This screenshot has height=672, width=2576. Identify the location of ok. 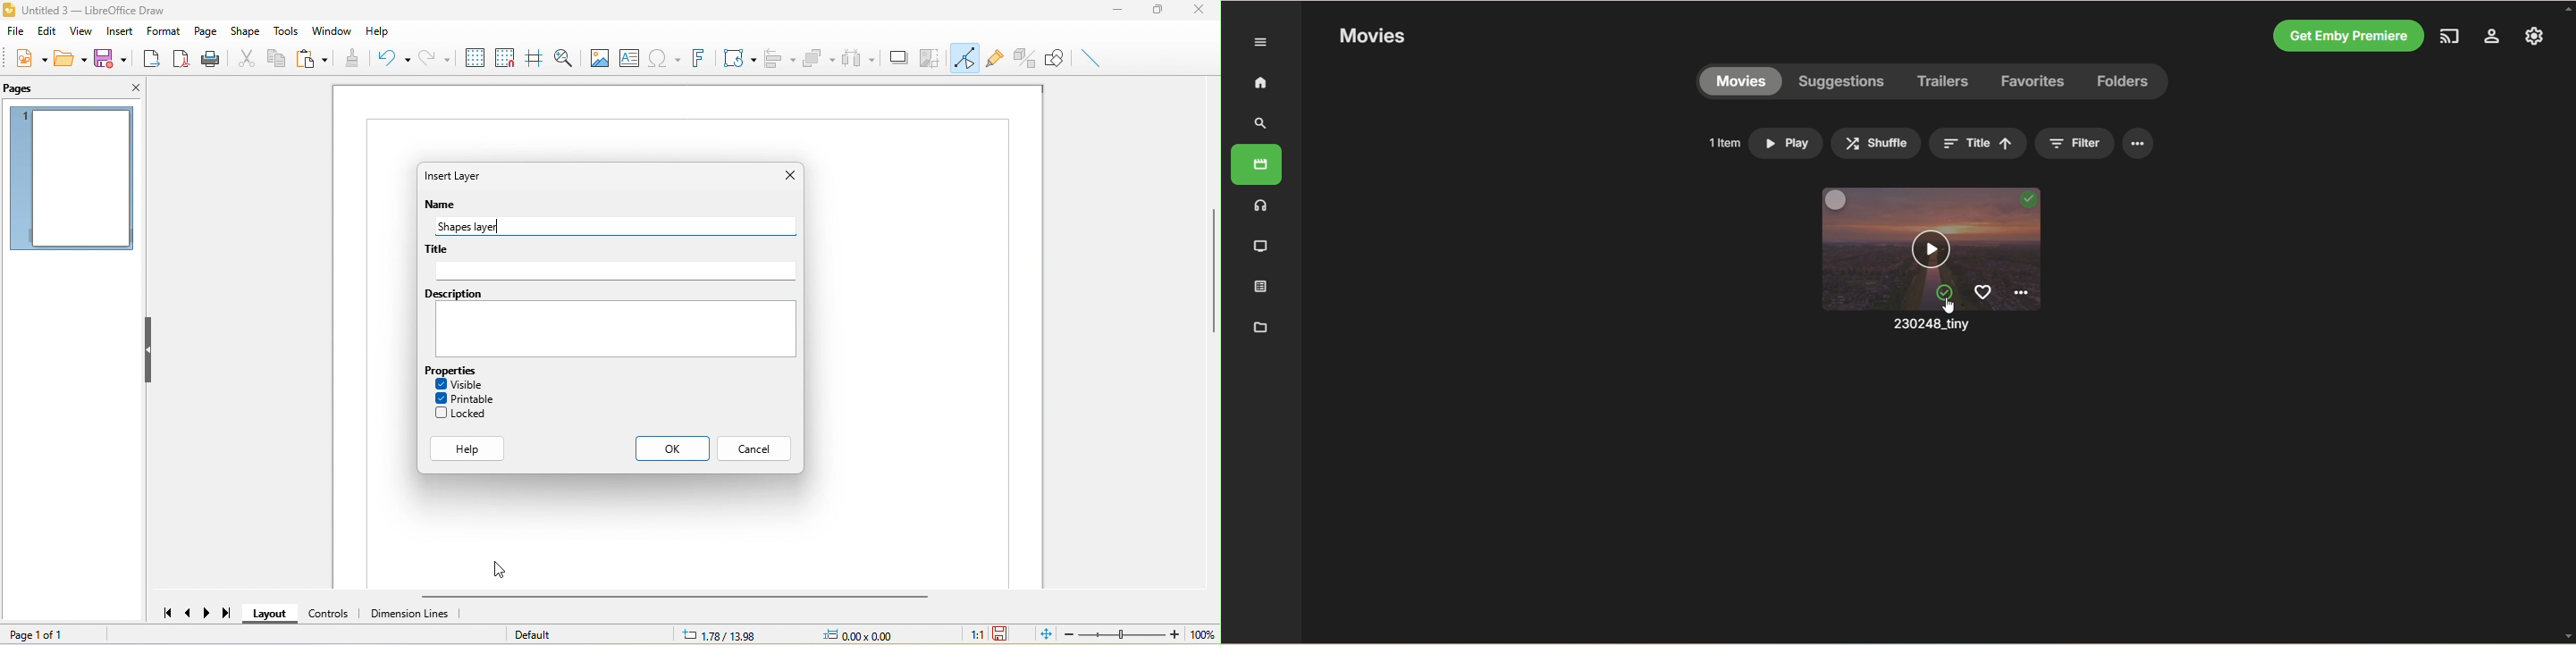
(672, 448).